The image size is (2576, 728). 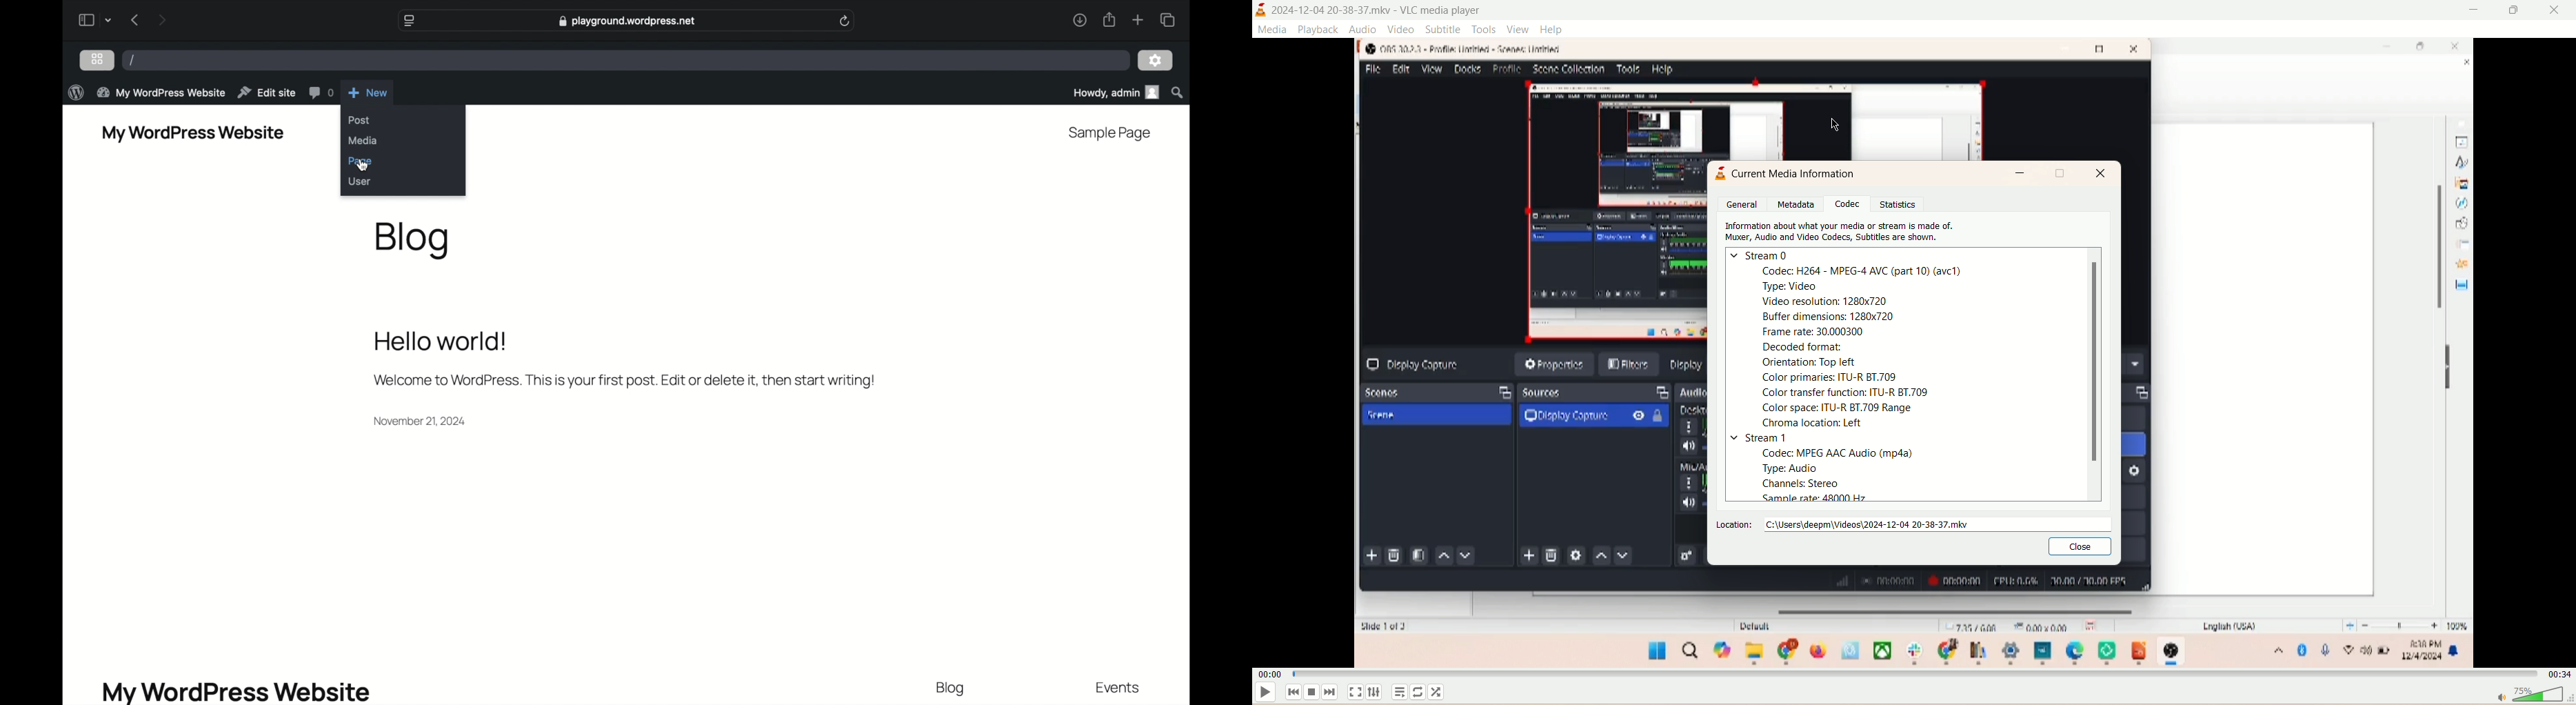 I want to click on downloads, so click(x=1081, y=21).